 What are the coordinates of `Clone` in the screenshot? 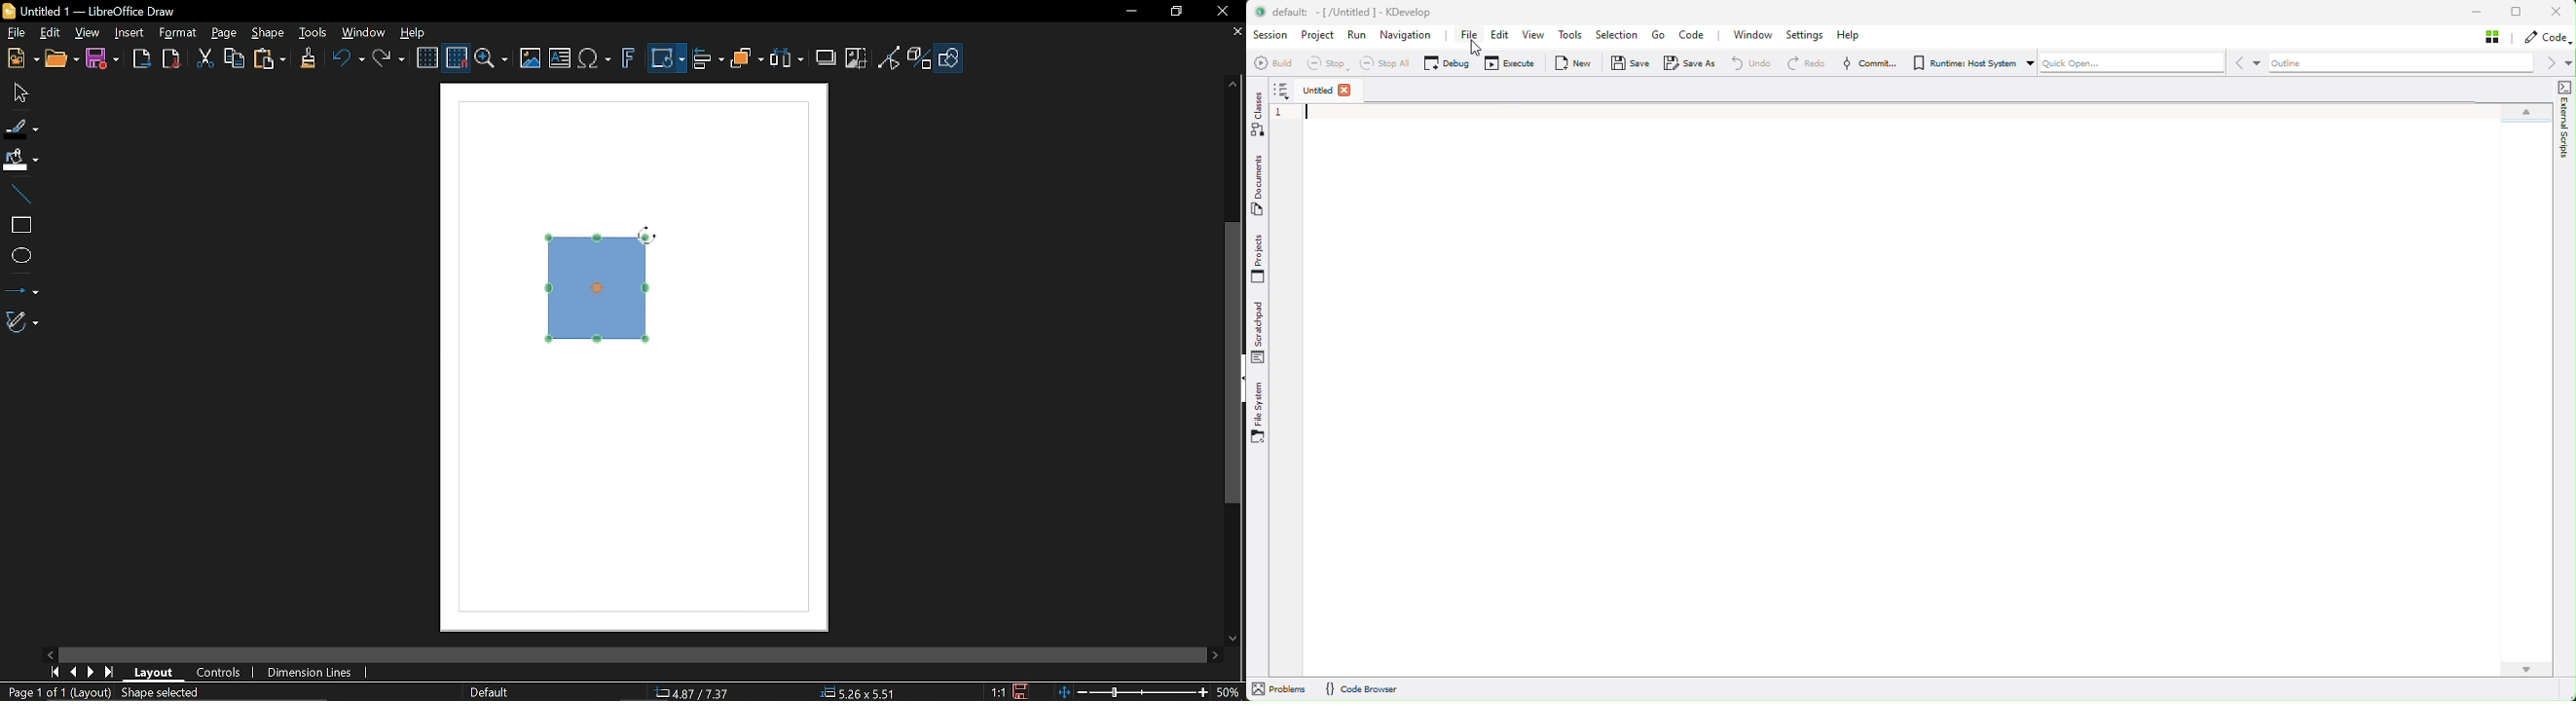 It's located at (306, 59).